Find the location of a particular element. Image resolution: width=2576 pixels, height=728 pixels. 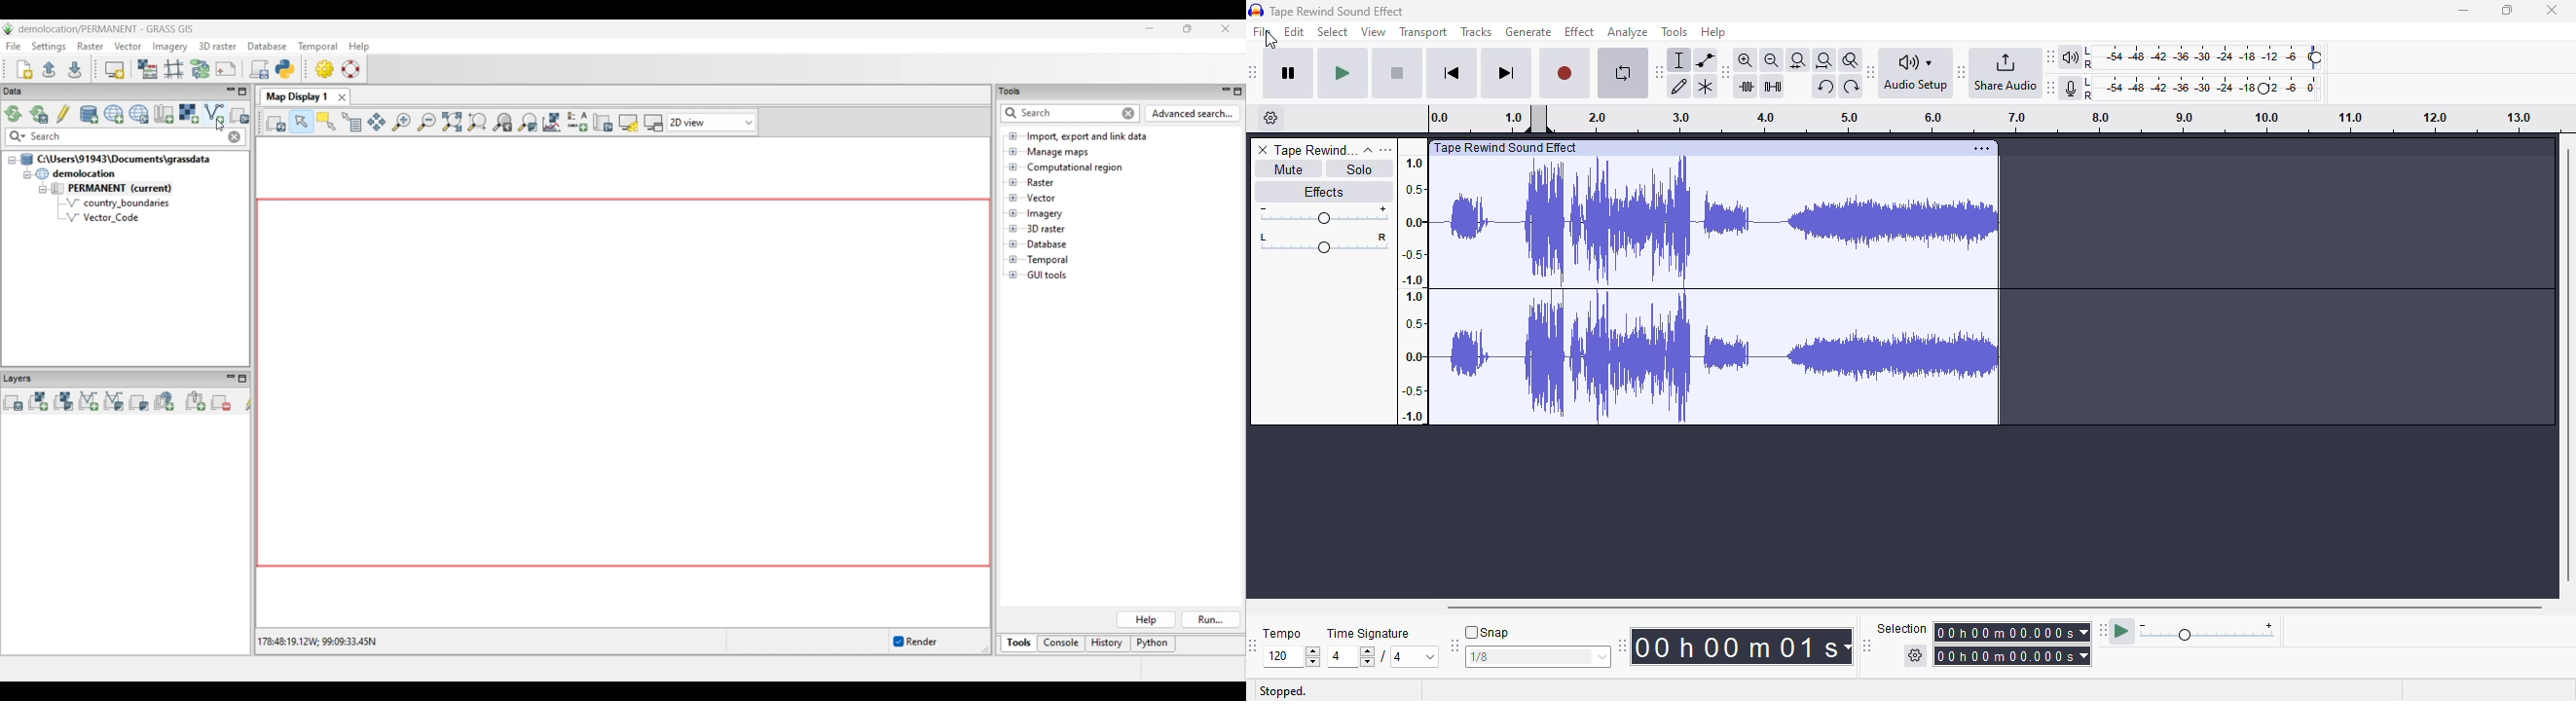

select is located at coordinates (1334, 31).